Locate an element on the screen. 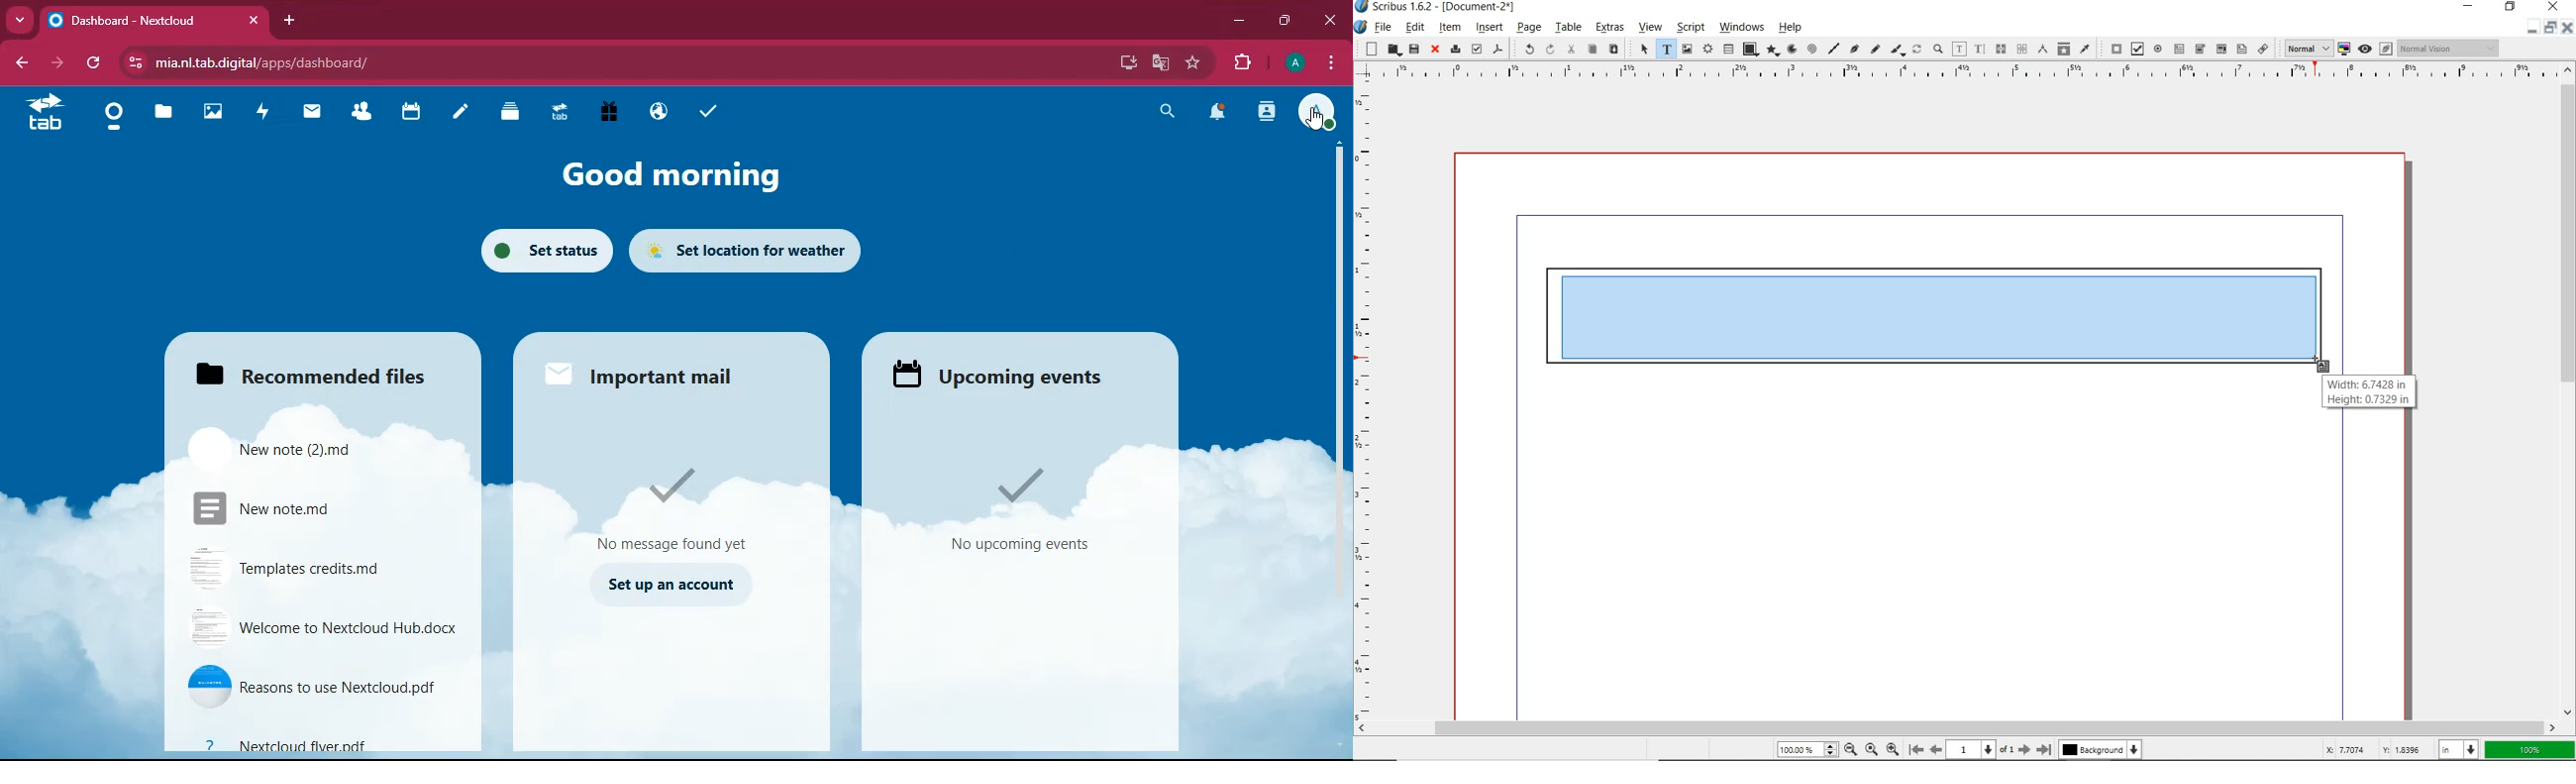  open is located at coordinates (1392, 50).